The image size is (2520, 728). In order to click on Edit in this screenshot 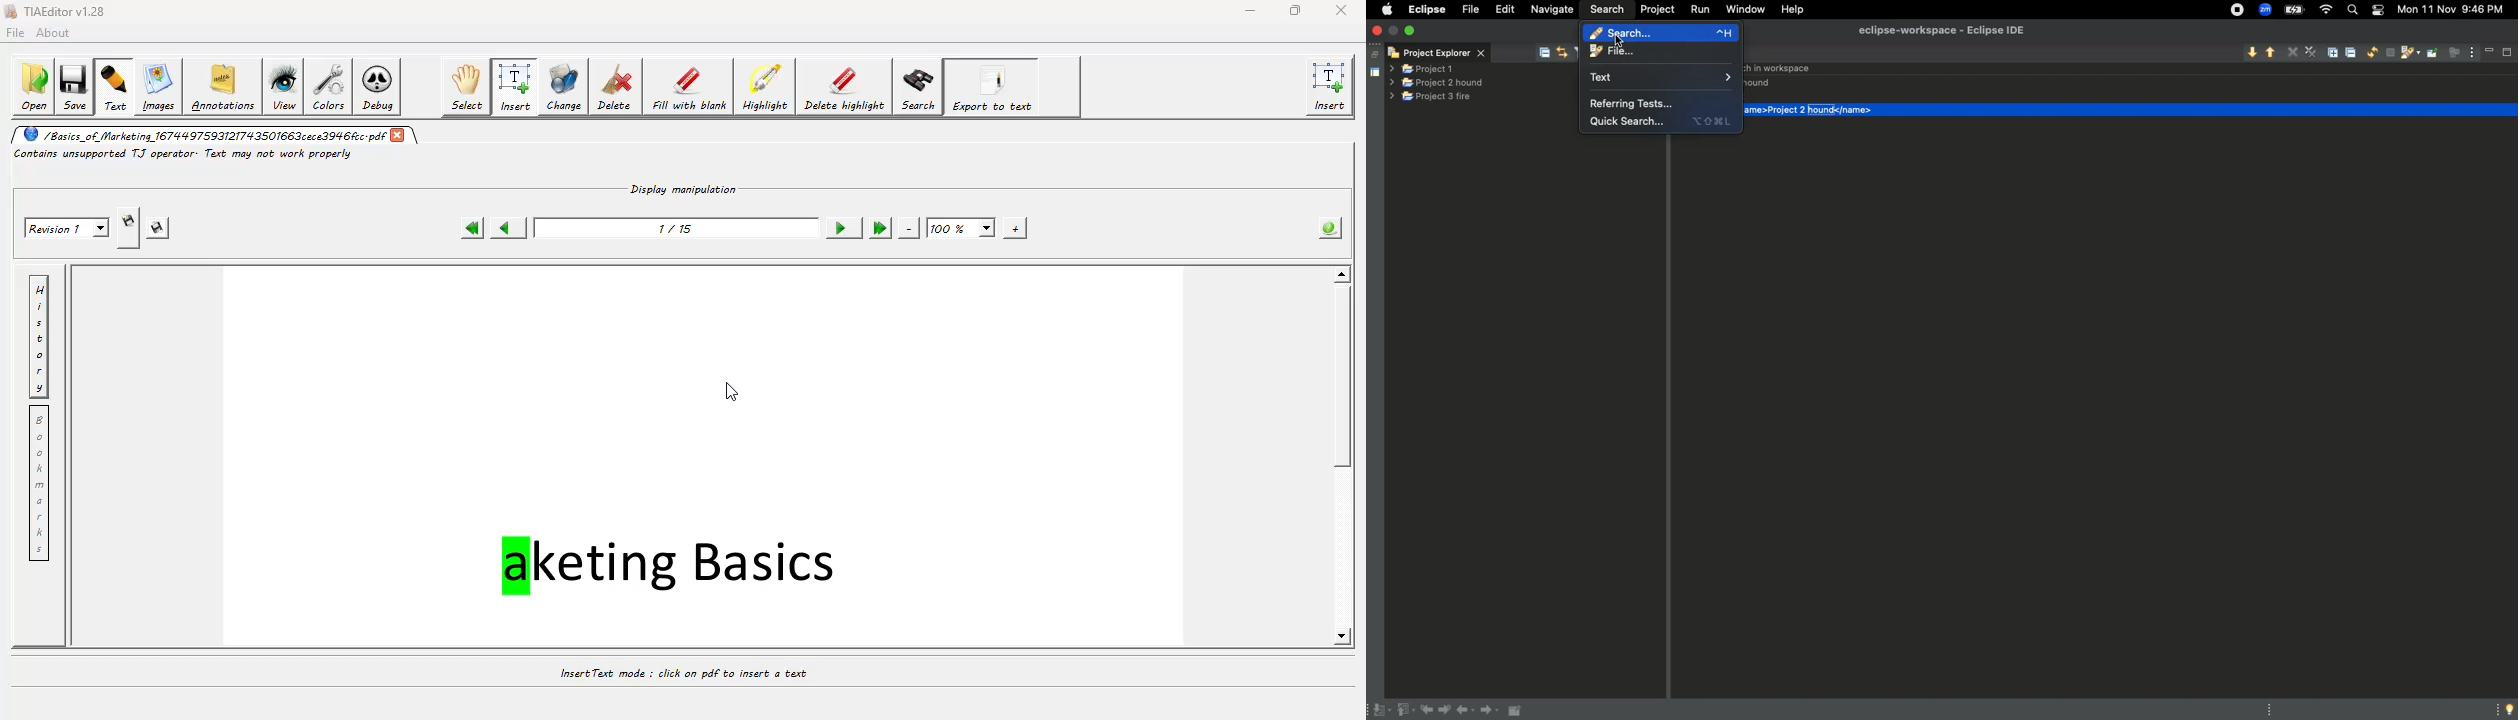, I will do `click(1508, 11)`.